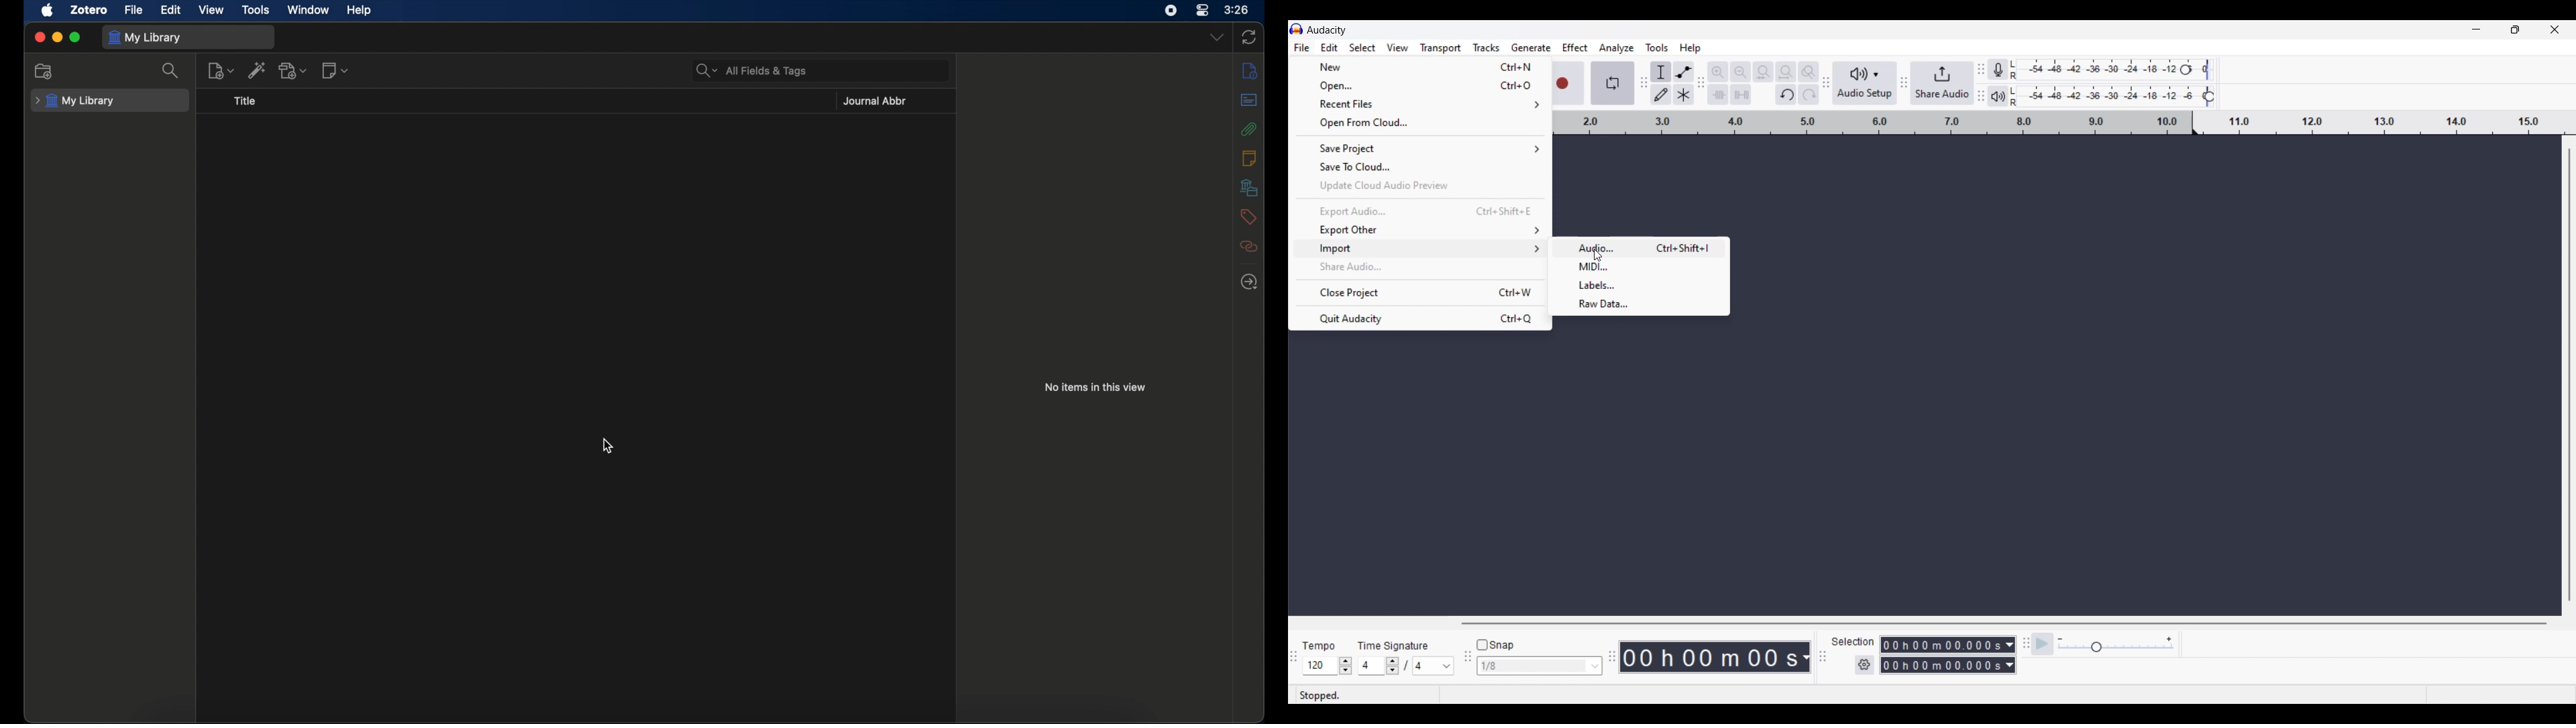  Describe the element at coordinates (307, 10) in the screenshot. I see `window` at that location.